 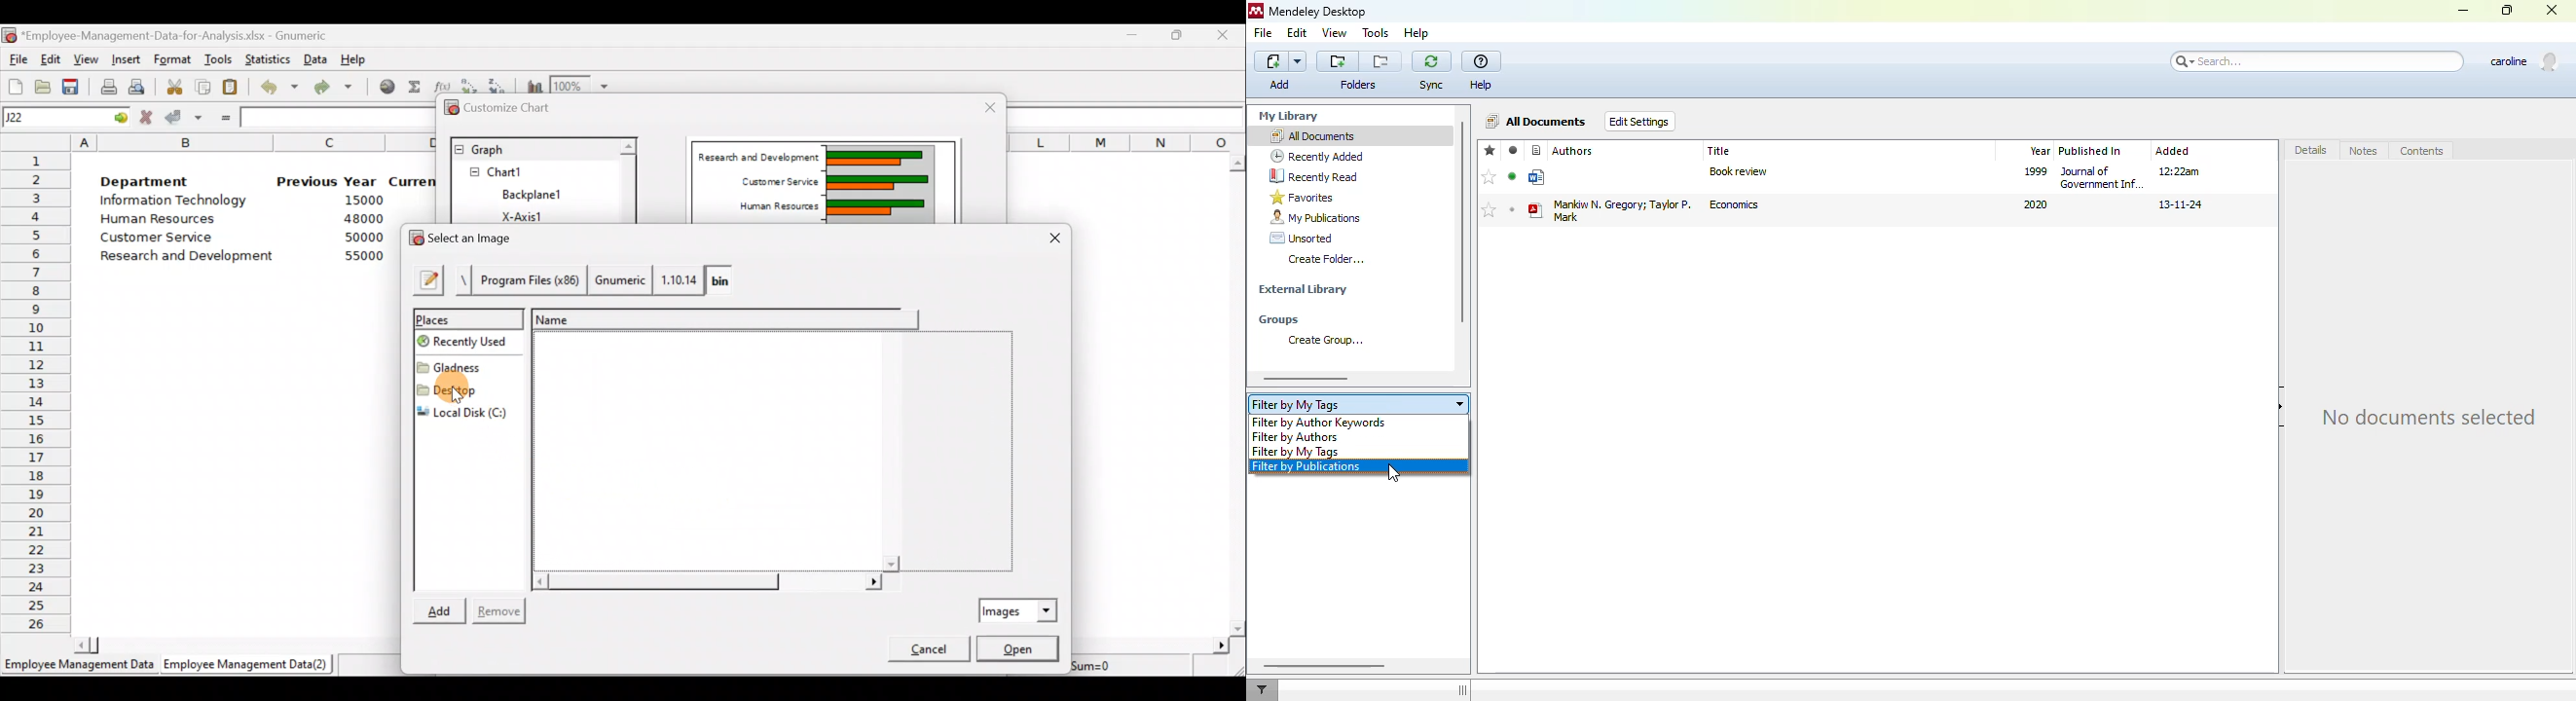 What do you see at coordinates (86, 58) in the screenshot?
I see `View` at bounding box center [86, 58].